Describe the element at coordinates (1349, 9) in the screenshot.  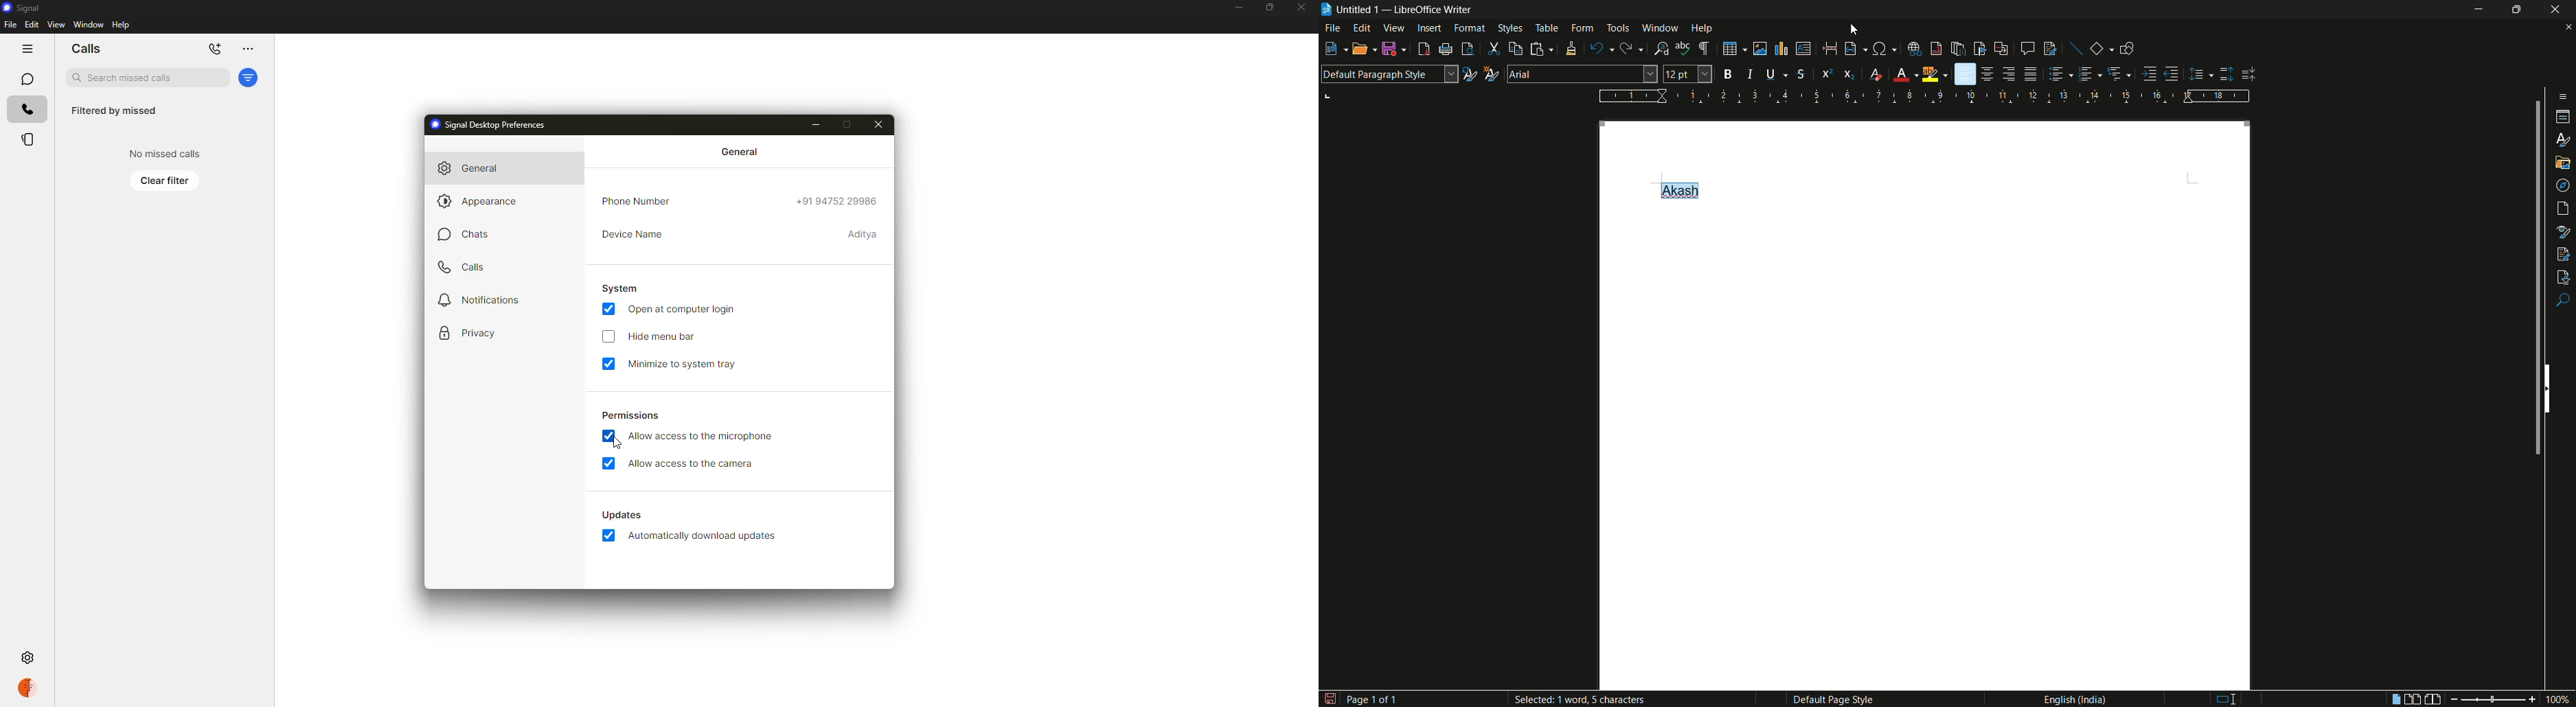
I see `file name` at that location.